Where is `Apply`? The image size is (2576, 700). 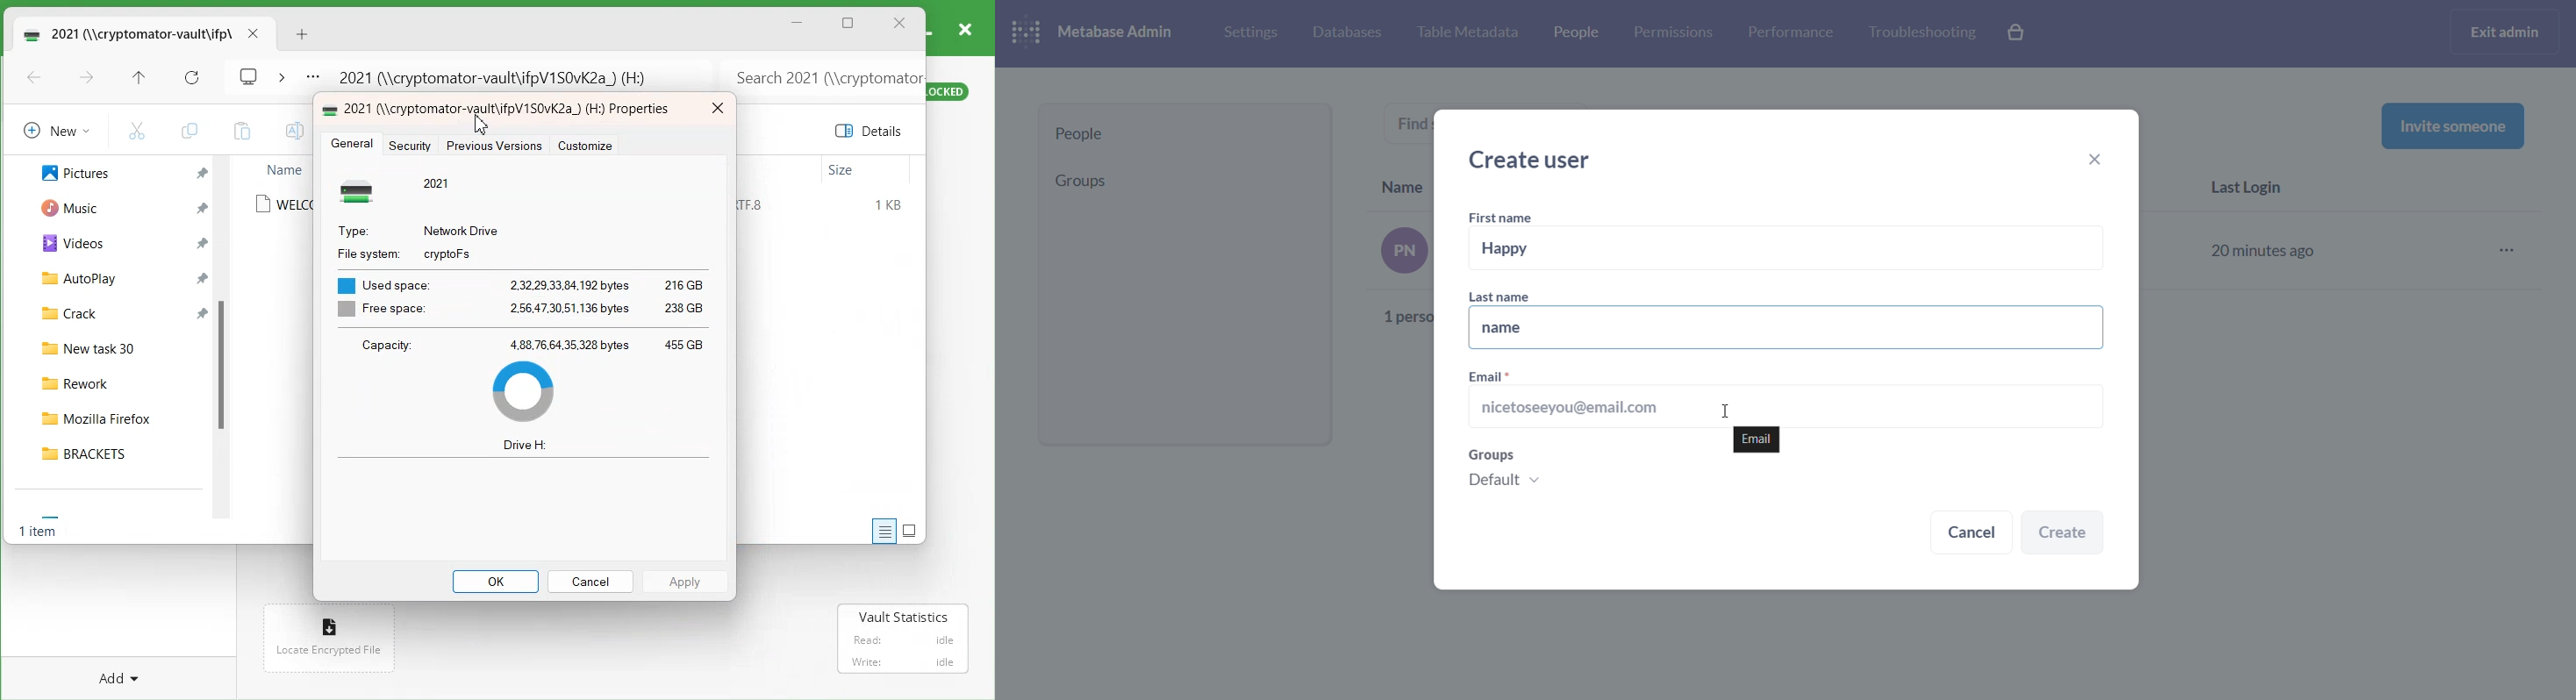
Apply is located at coordinates (686, 581).